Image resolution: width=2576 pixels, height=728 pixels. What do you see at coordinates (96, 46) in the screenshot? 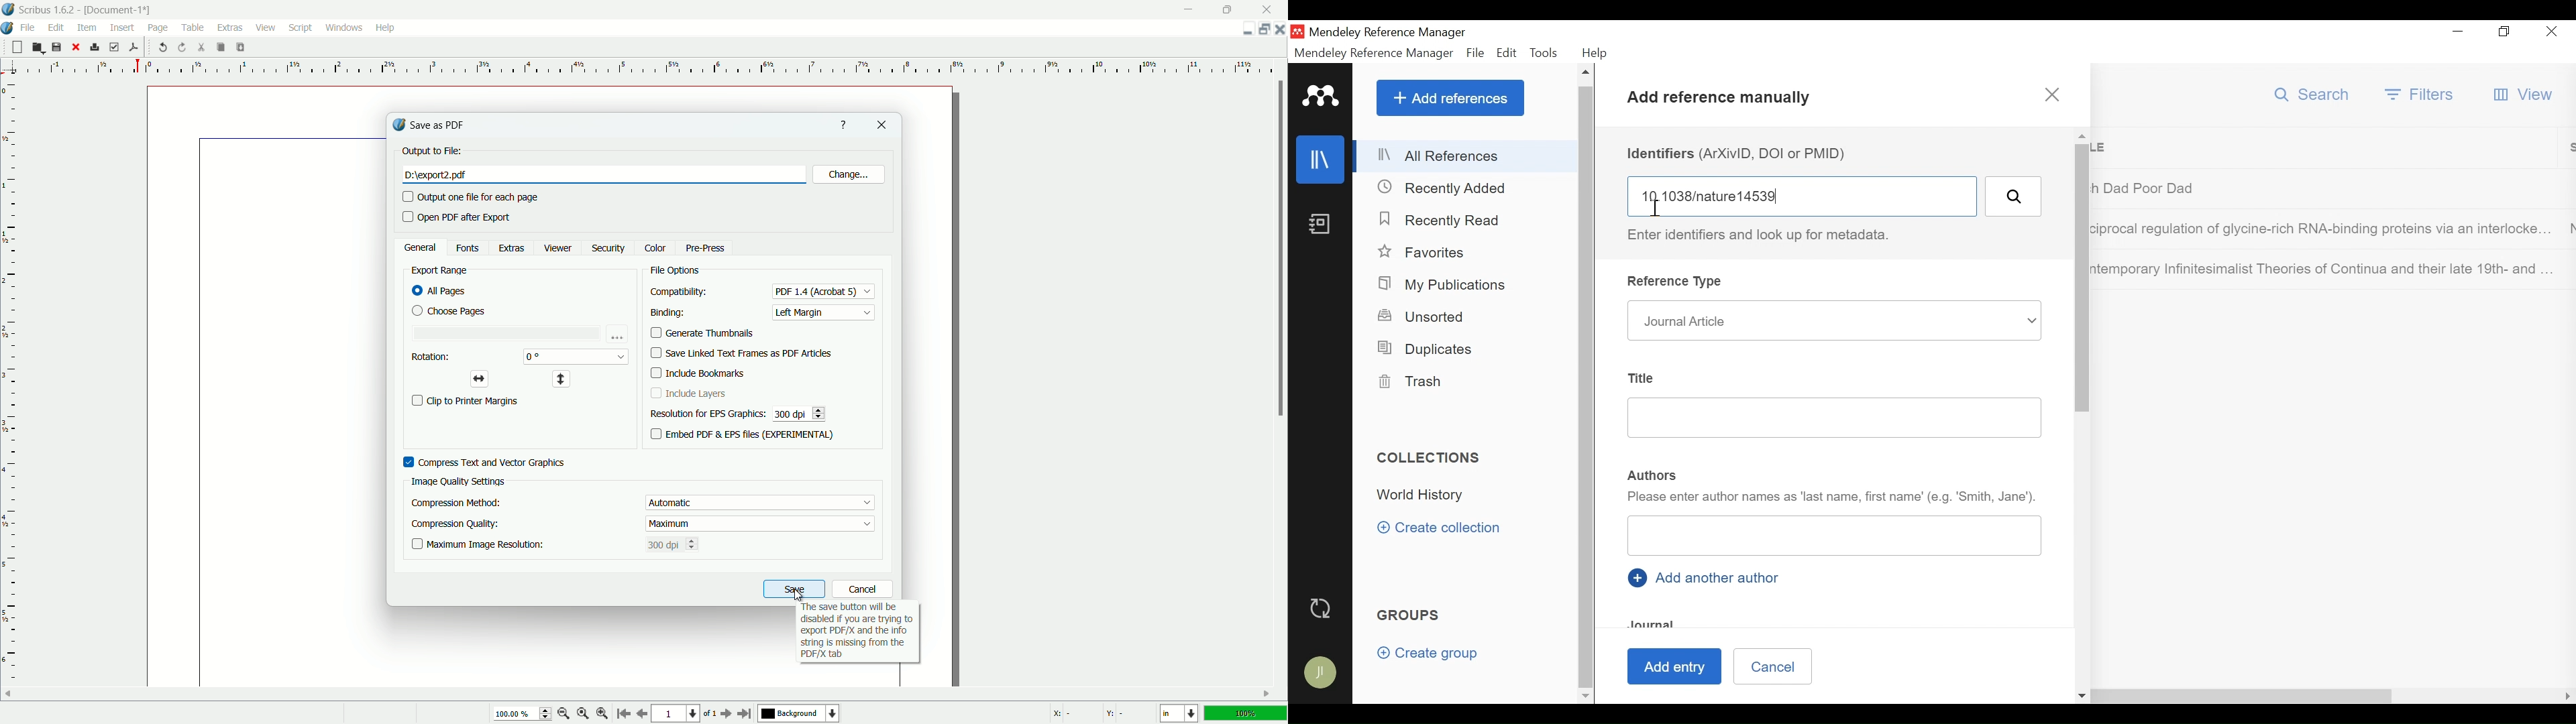
I see `print` at bounding box center [96, 46].